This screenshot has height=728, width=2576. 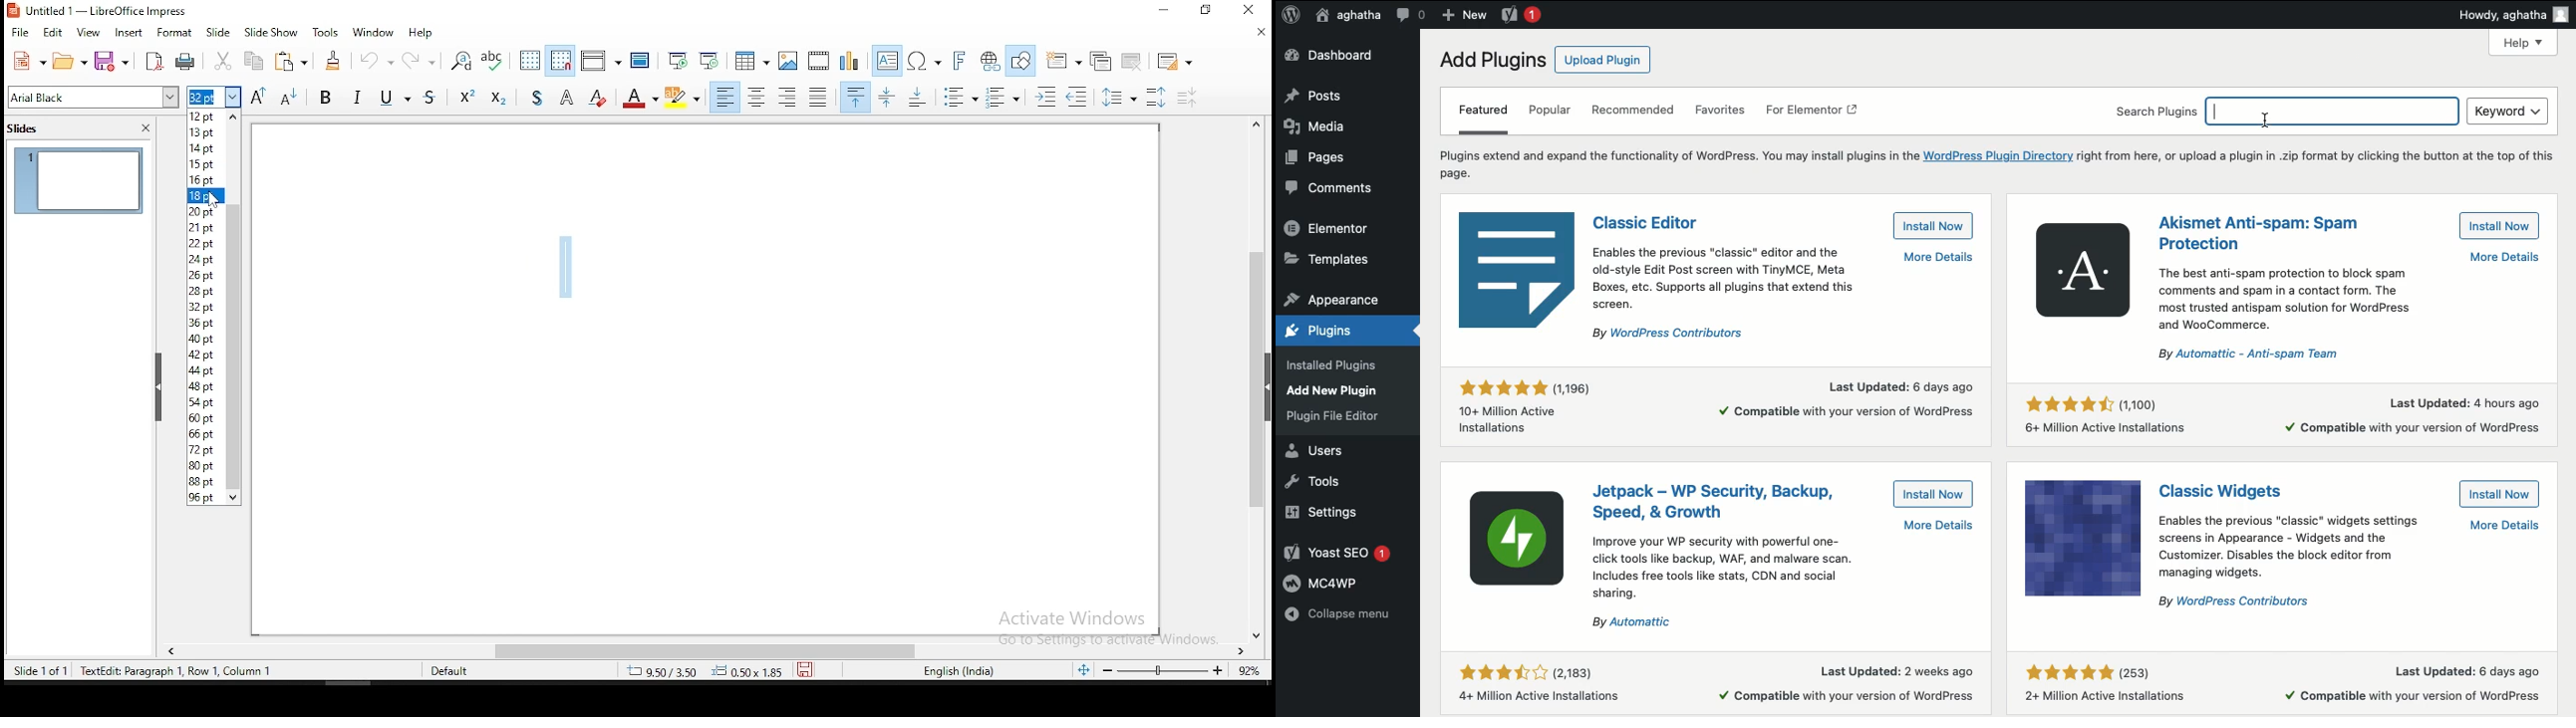 What do you see at coordinates (677, 60) in the screenshot?
I see `start from first slide` at bounding box center [677, 60].